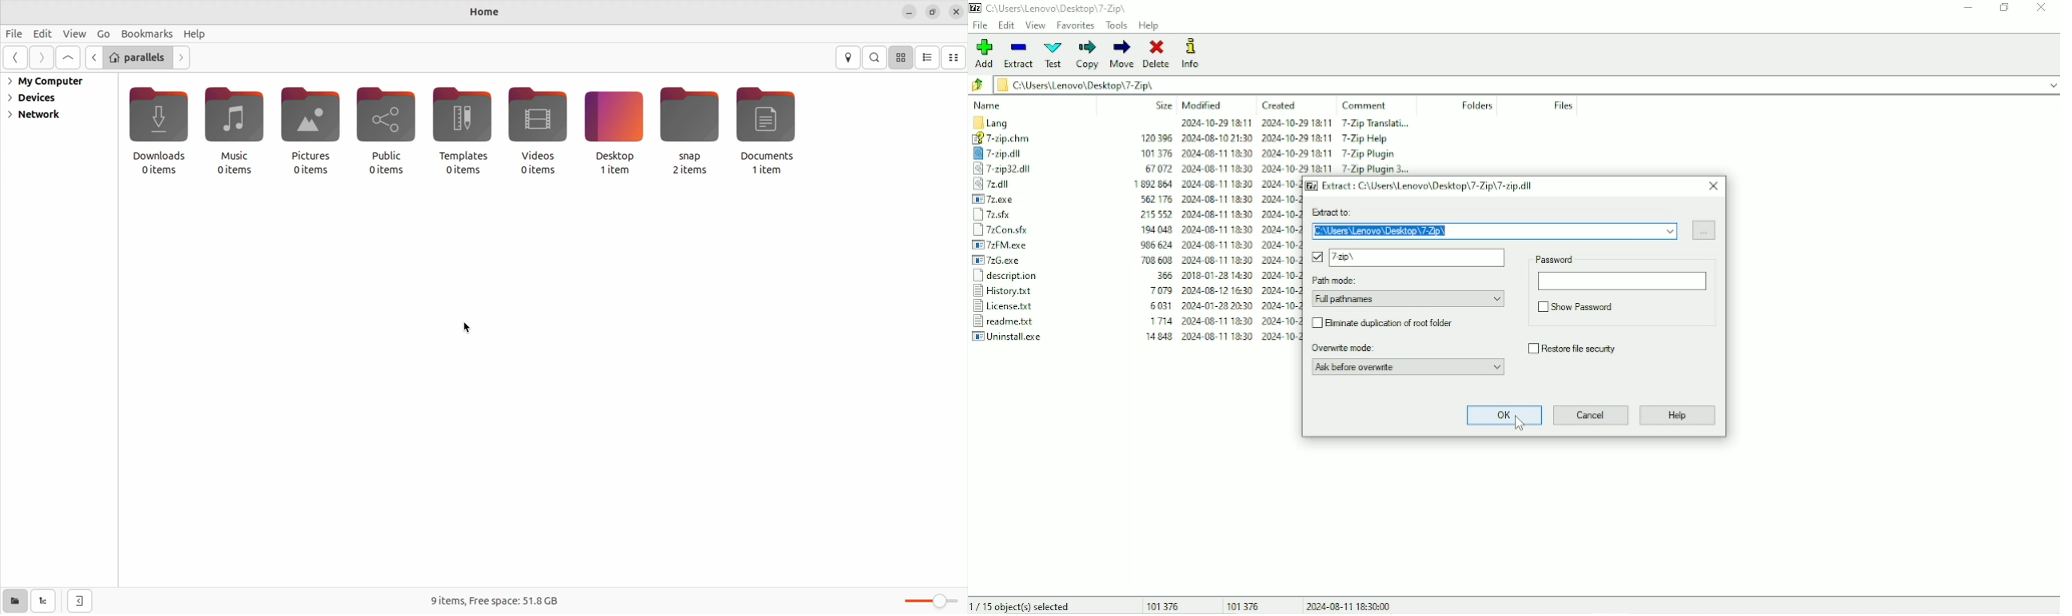 The height and width of the screenshot is (616, 2072). I want to click on Cancel, so click(1592, 416).